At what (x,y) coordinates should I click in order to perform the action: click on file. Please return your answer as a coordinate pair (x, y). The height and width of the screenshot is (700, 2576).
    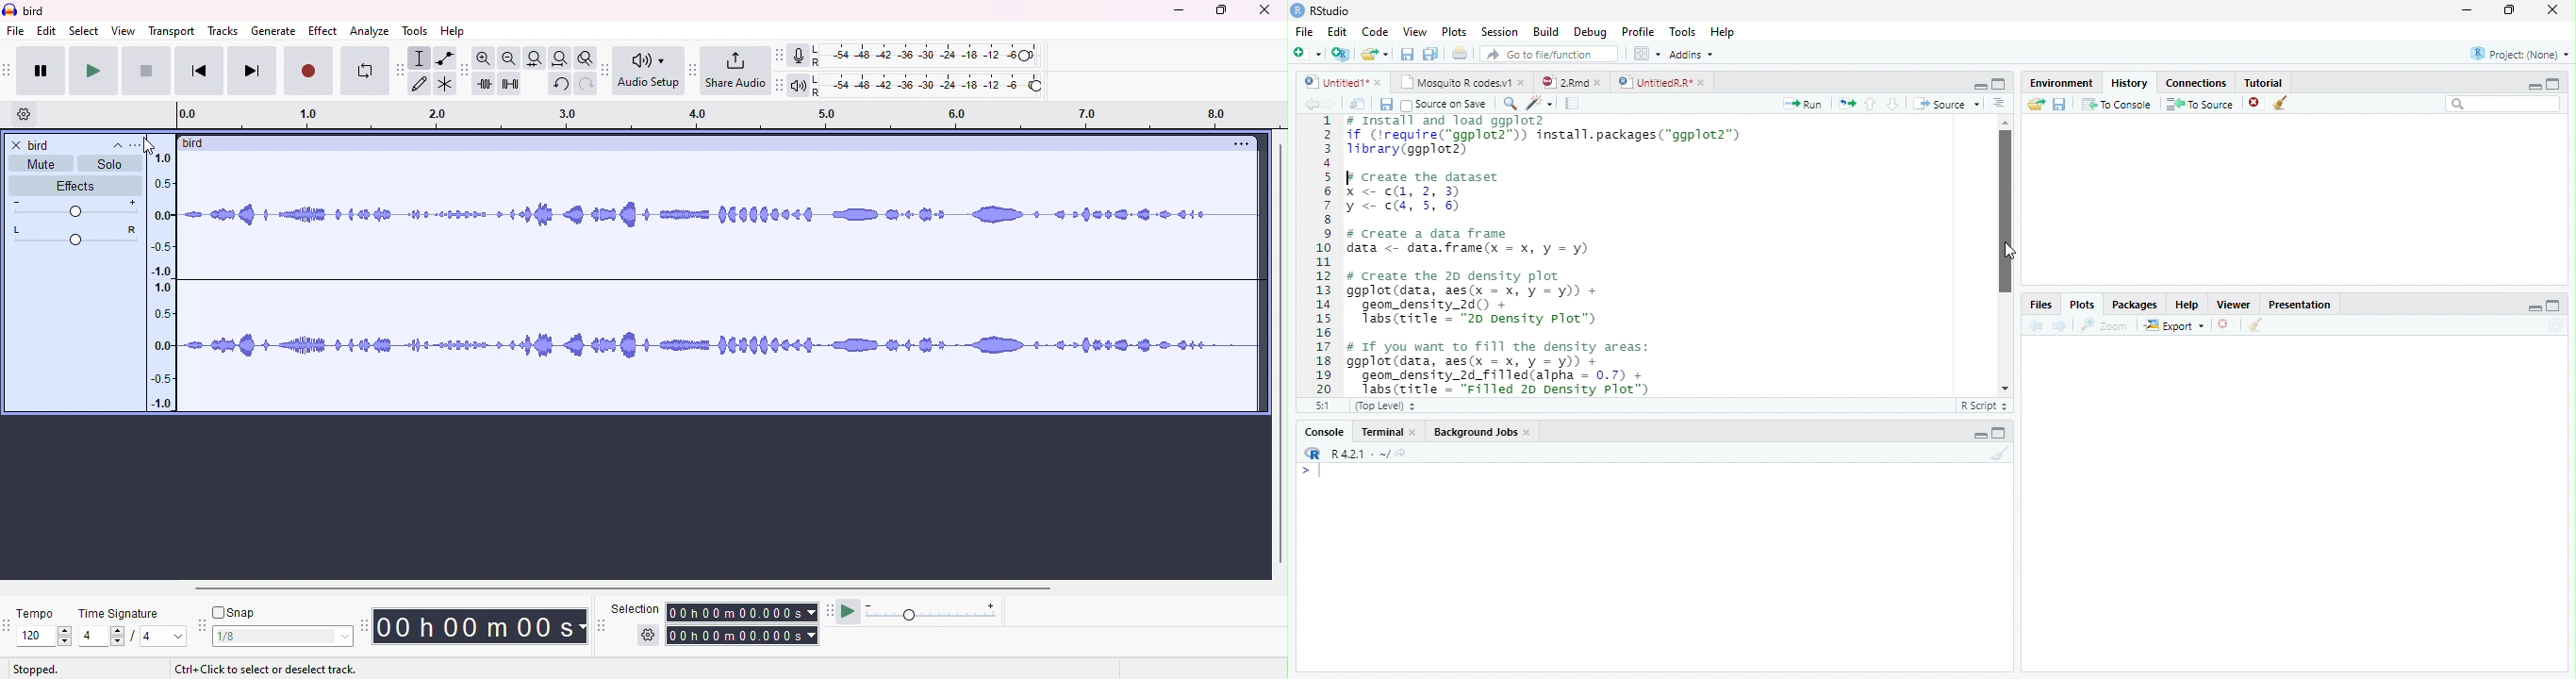
    Looking at the image, I should click on (16, 30).